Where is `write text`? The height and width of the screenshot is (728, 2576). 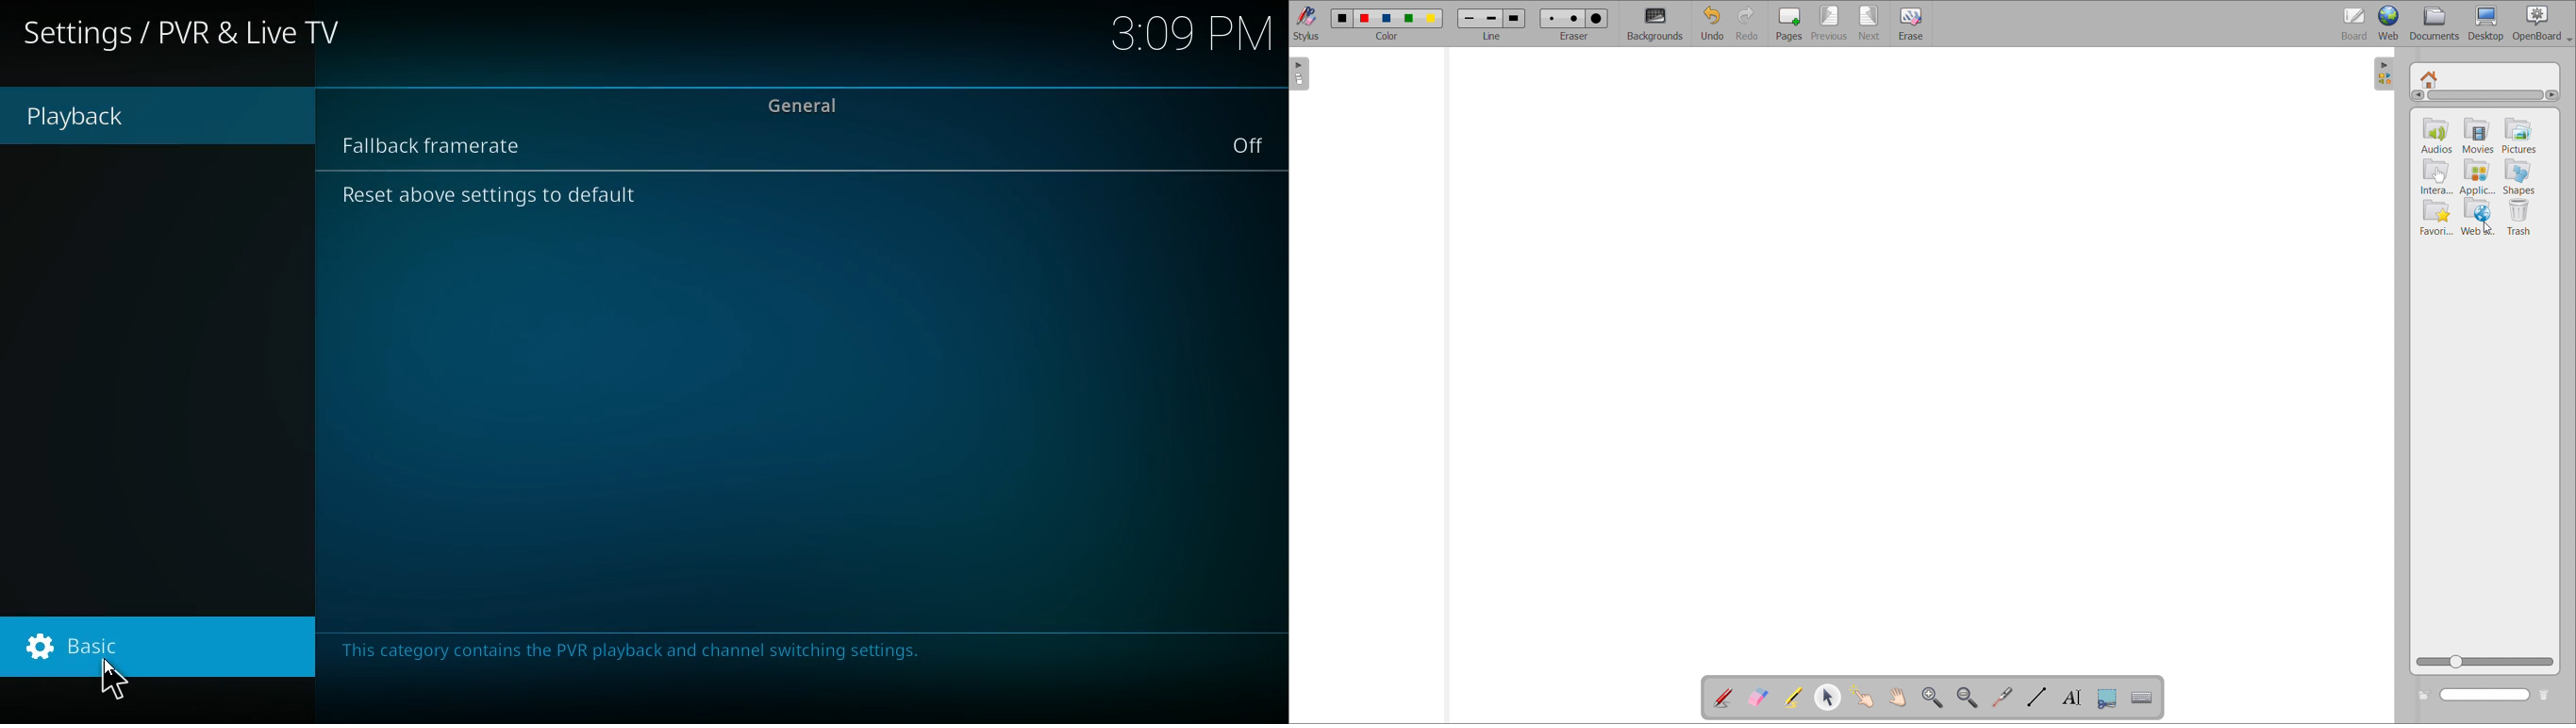 write text is located at coordinates (2072, 697).